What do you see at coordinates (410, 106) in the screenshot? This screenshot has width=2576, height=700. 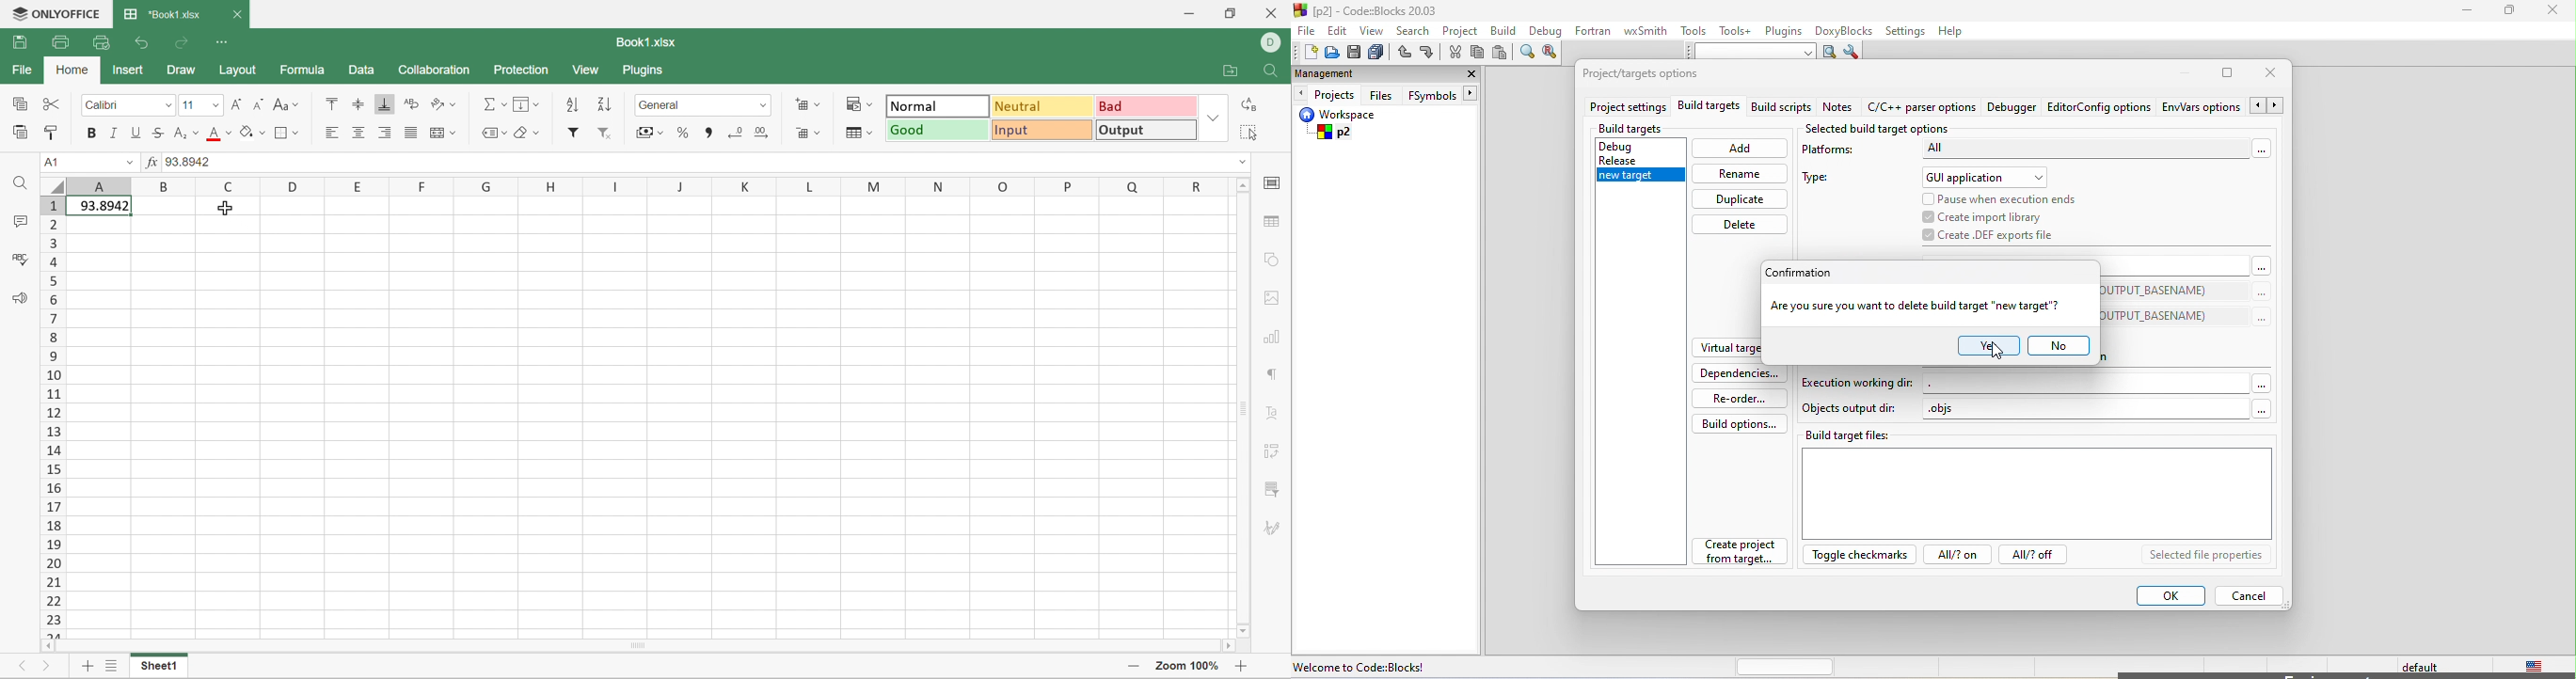 I see `Wrap text` at bounding box center [410, 106].